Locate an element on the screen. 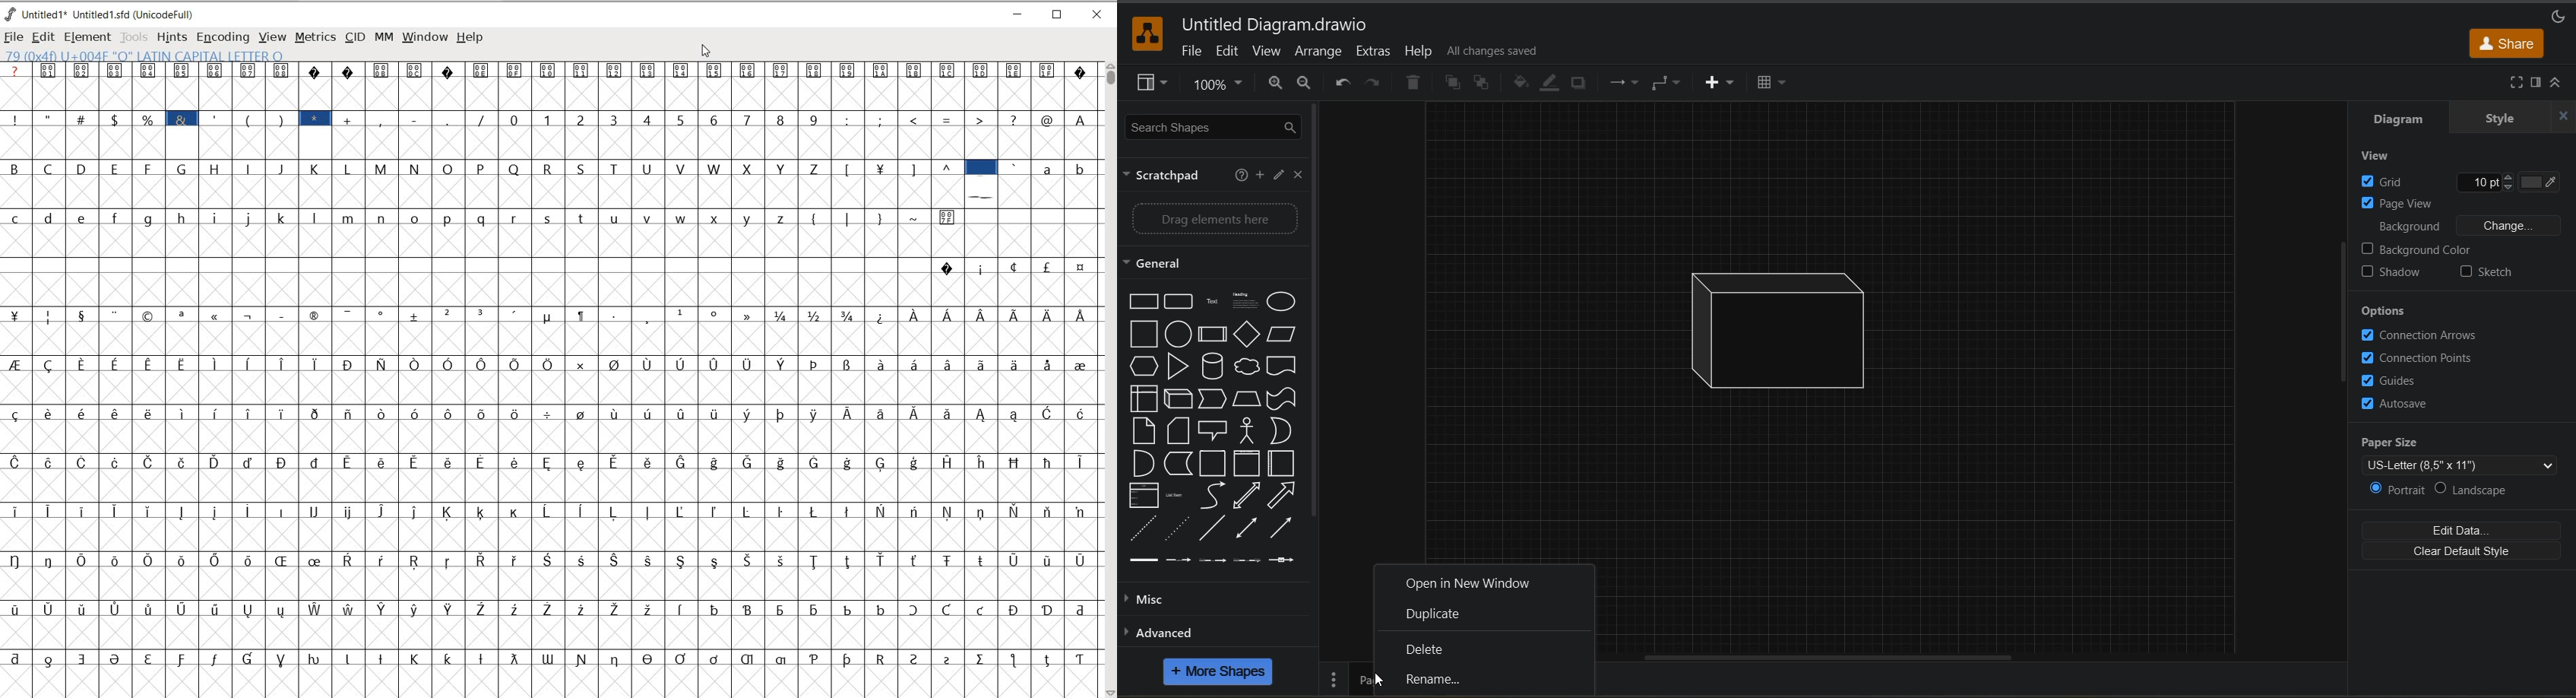  paper size is located at coordinates (2468, 454).